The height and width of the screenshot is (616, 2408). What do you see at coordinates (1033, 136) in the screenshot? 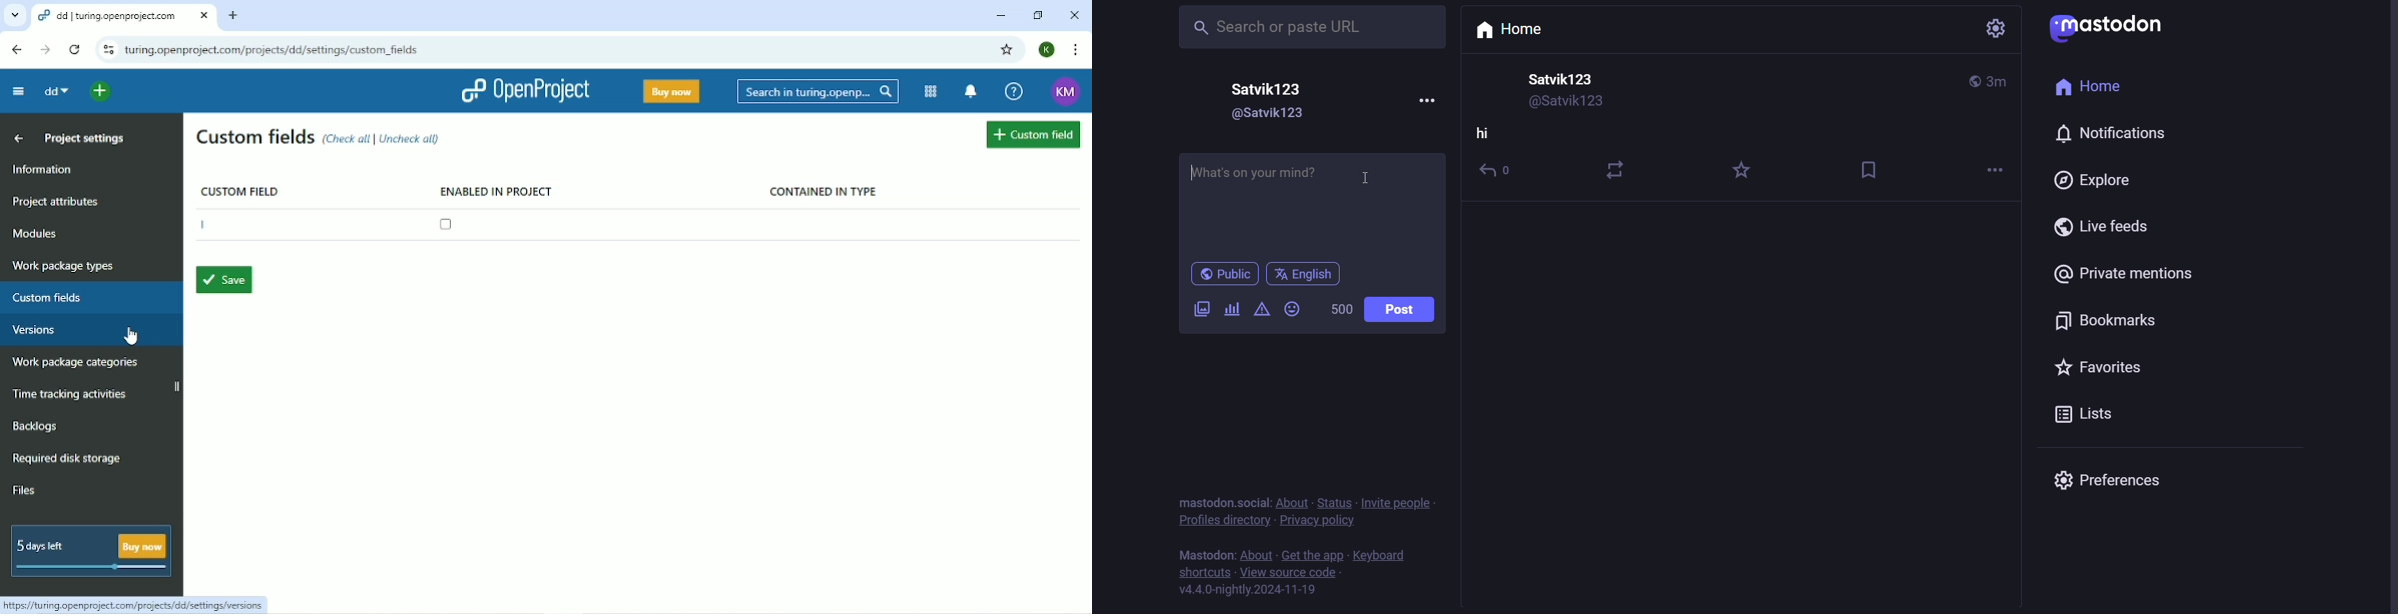
I see `Custom fields` at bounding box center [1033, 136].